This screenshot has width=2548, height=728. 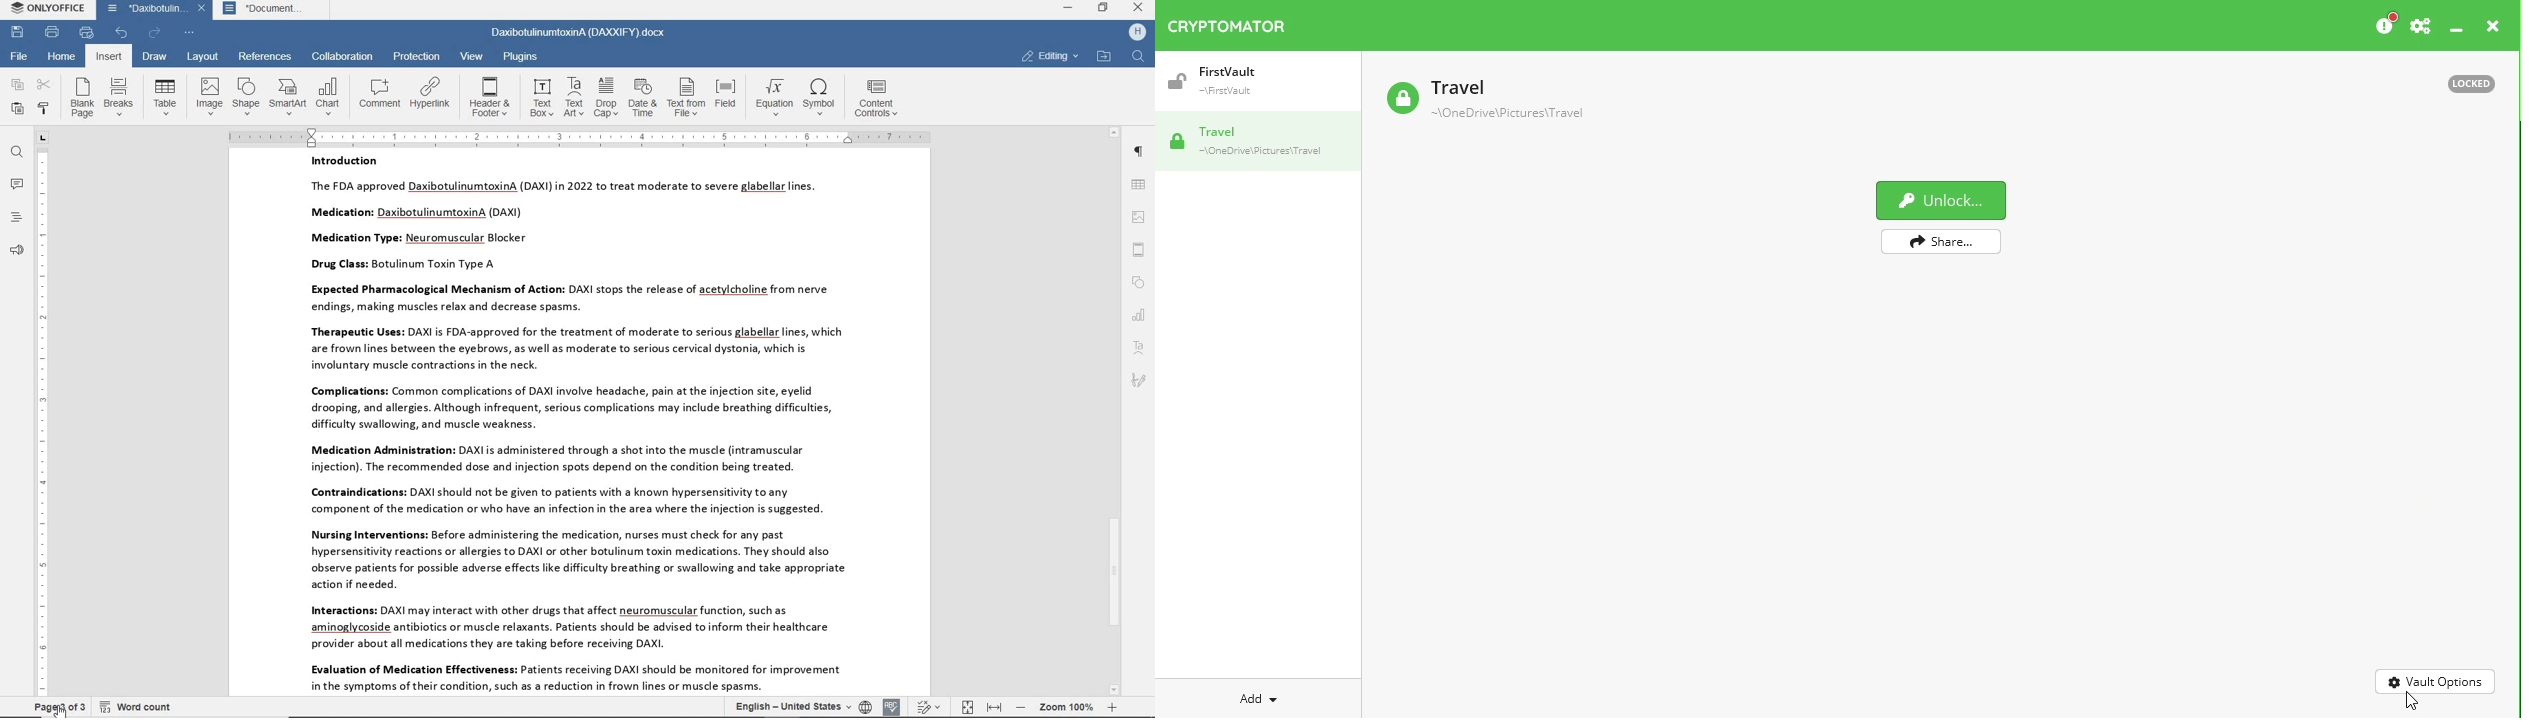 What do you see at coordinates (202, 9) in the screenshot?
I see `close` at bounding box center [202, 9].